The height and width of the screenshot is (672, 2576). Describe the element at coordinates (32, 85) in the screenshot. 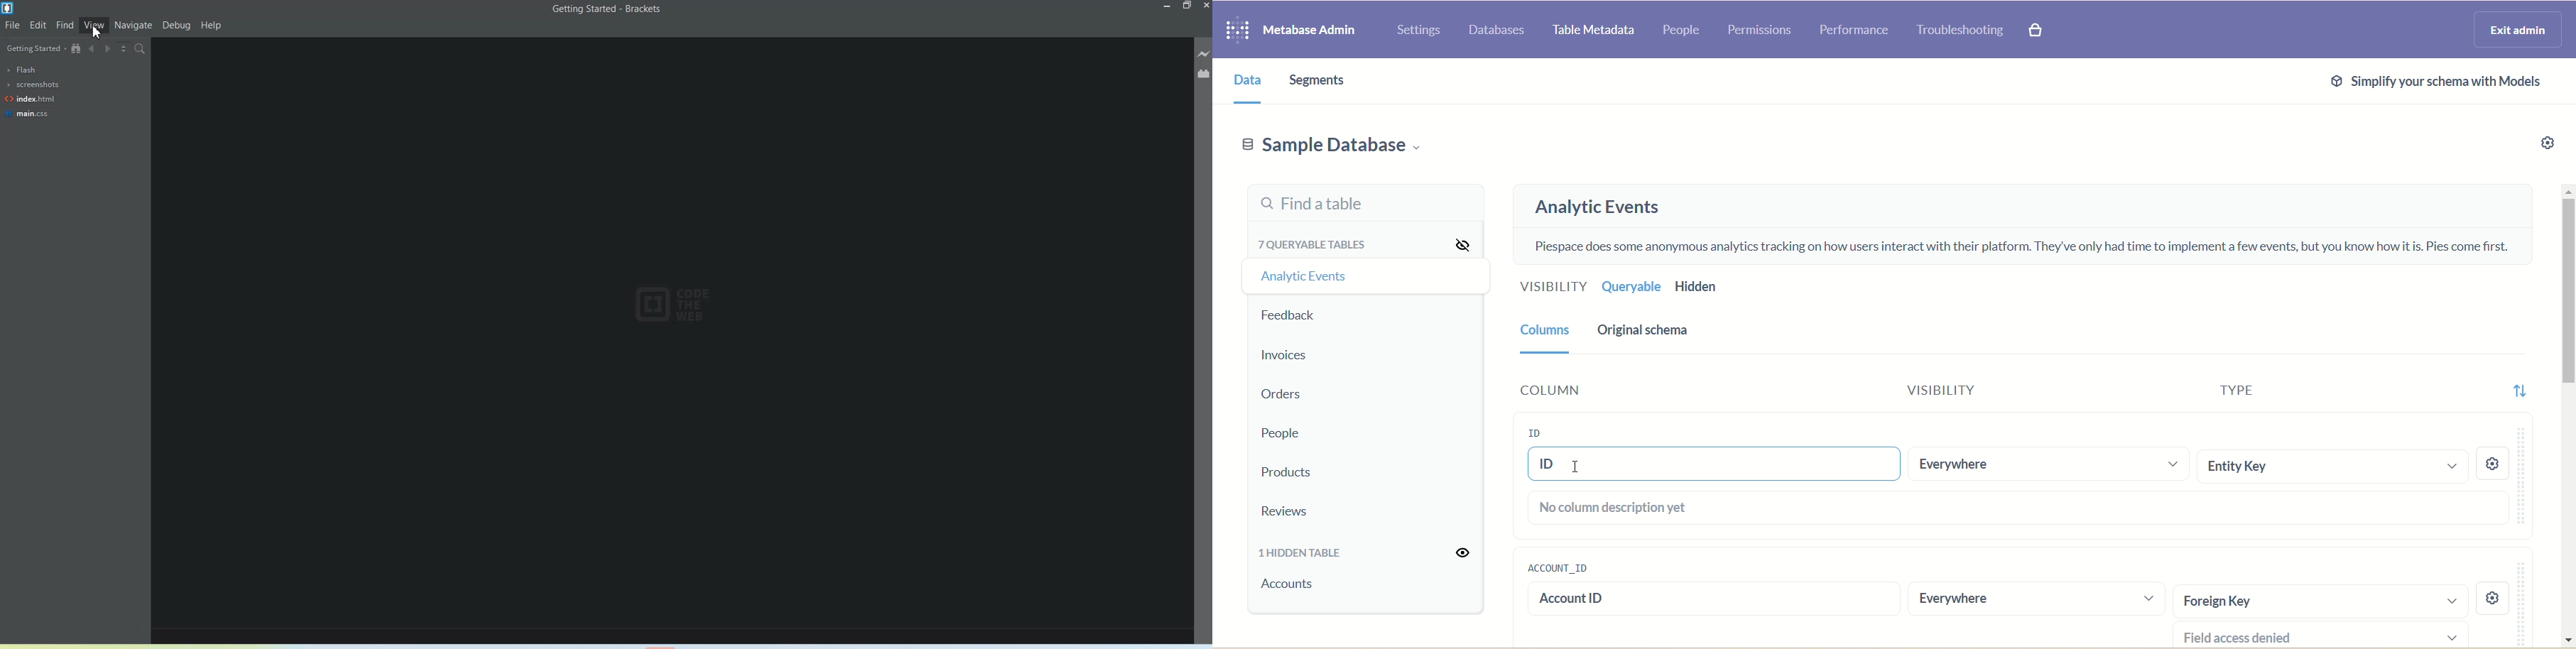

I see `screenshots` at that location.